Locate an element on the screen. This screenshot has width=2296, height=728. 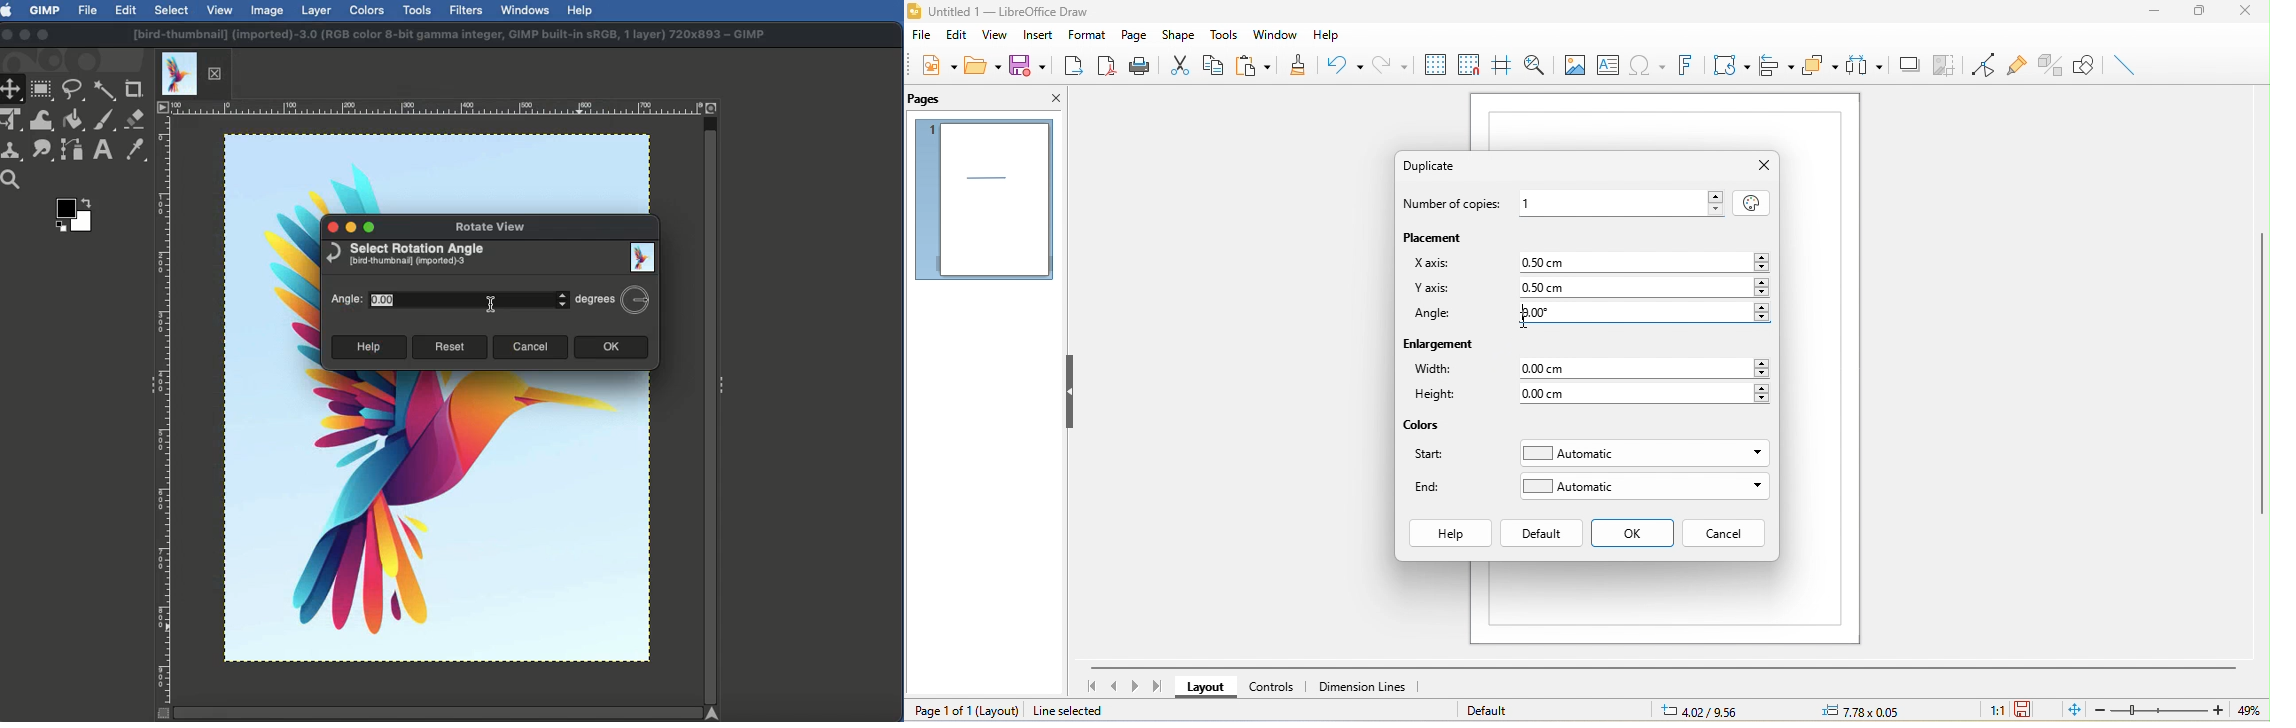
0.00x0.00 is located at coordinates (1858, 711).